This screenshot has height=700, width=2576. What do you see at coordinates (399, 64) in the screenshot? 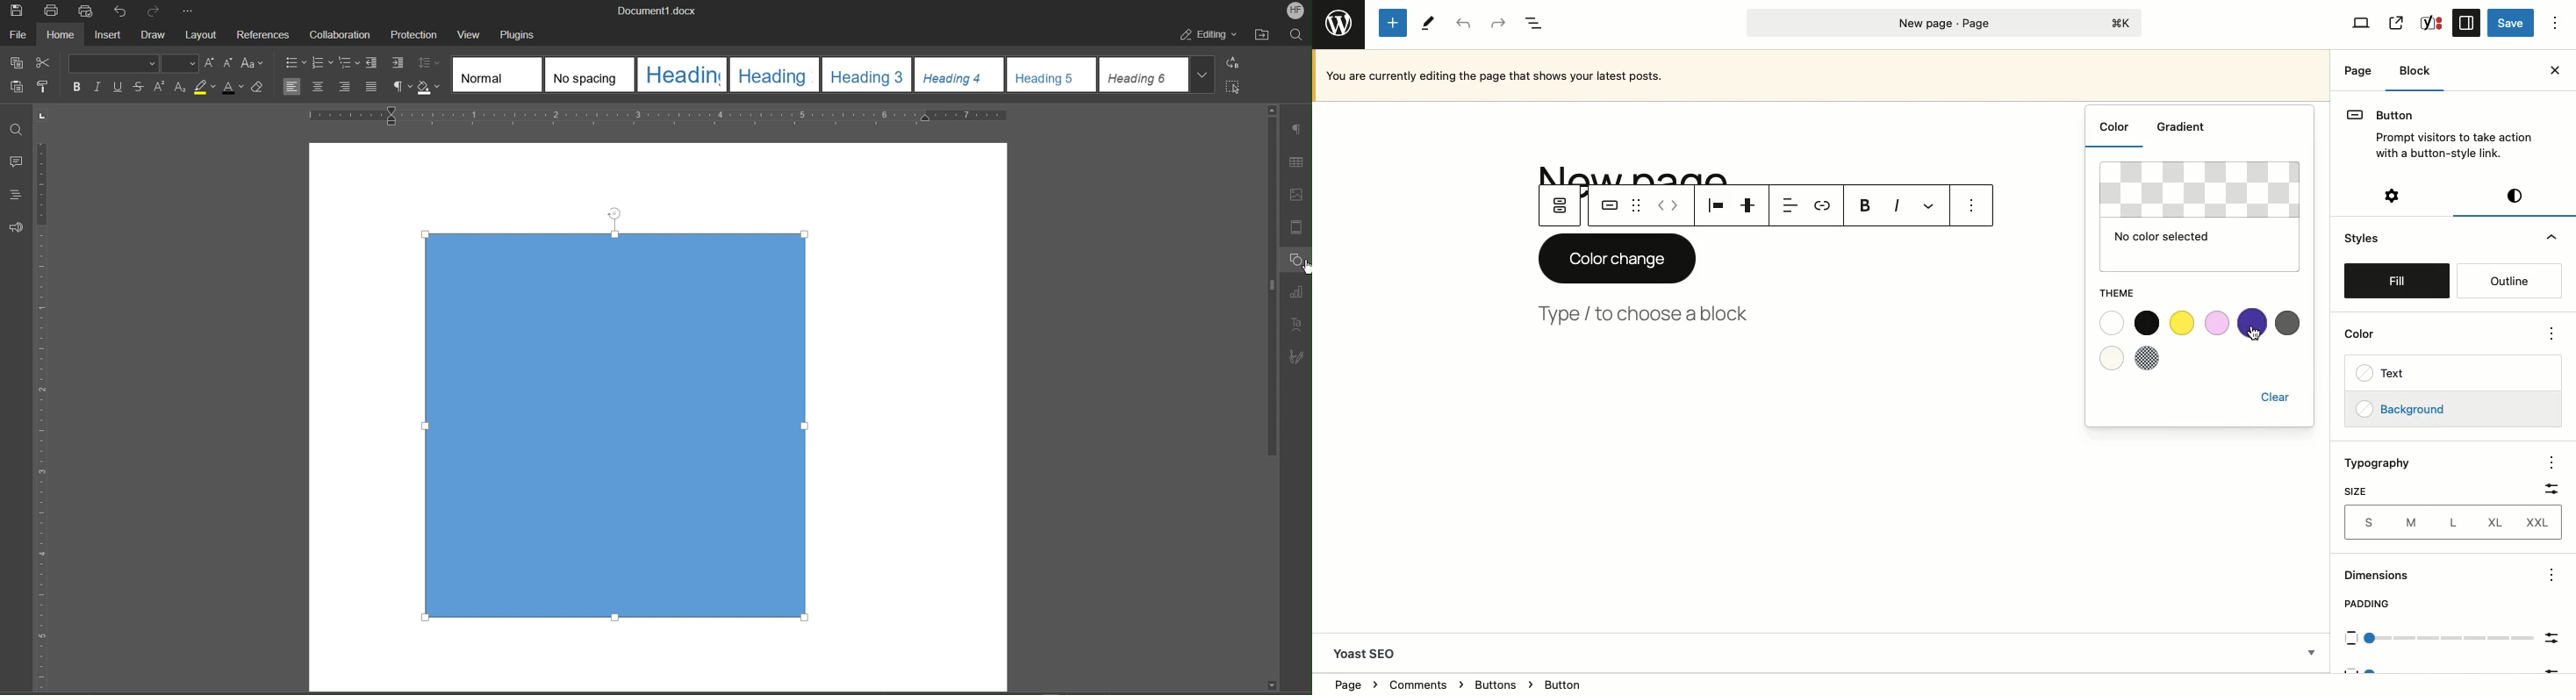
I see `Increase Indent` at bounding box center [399, 64].